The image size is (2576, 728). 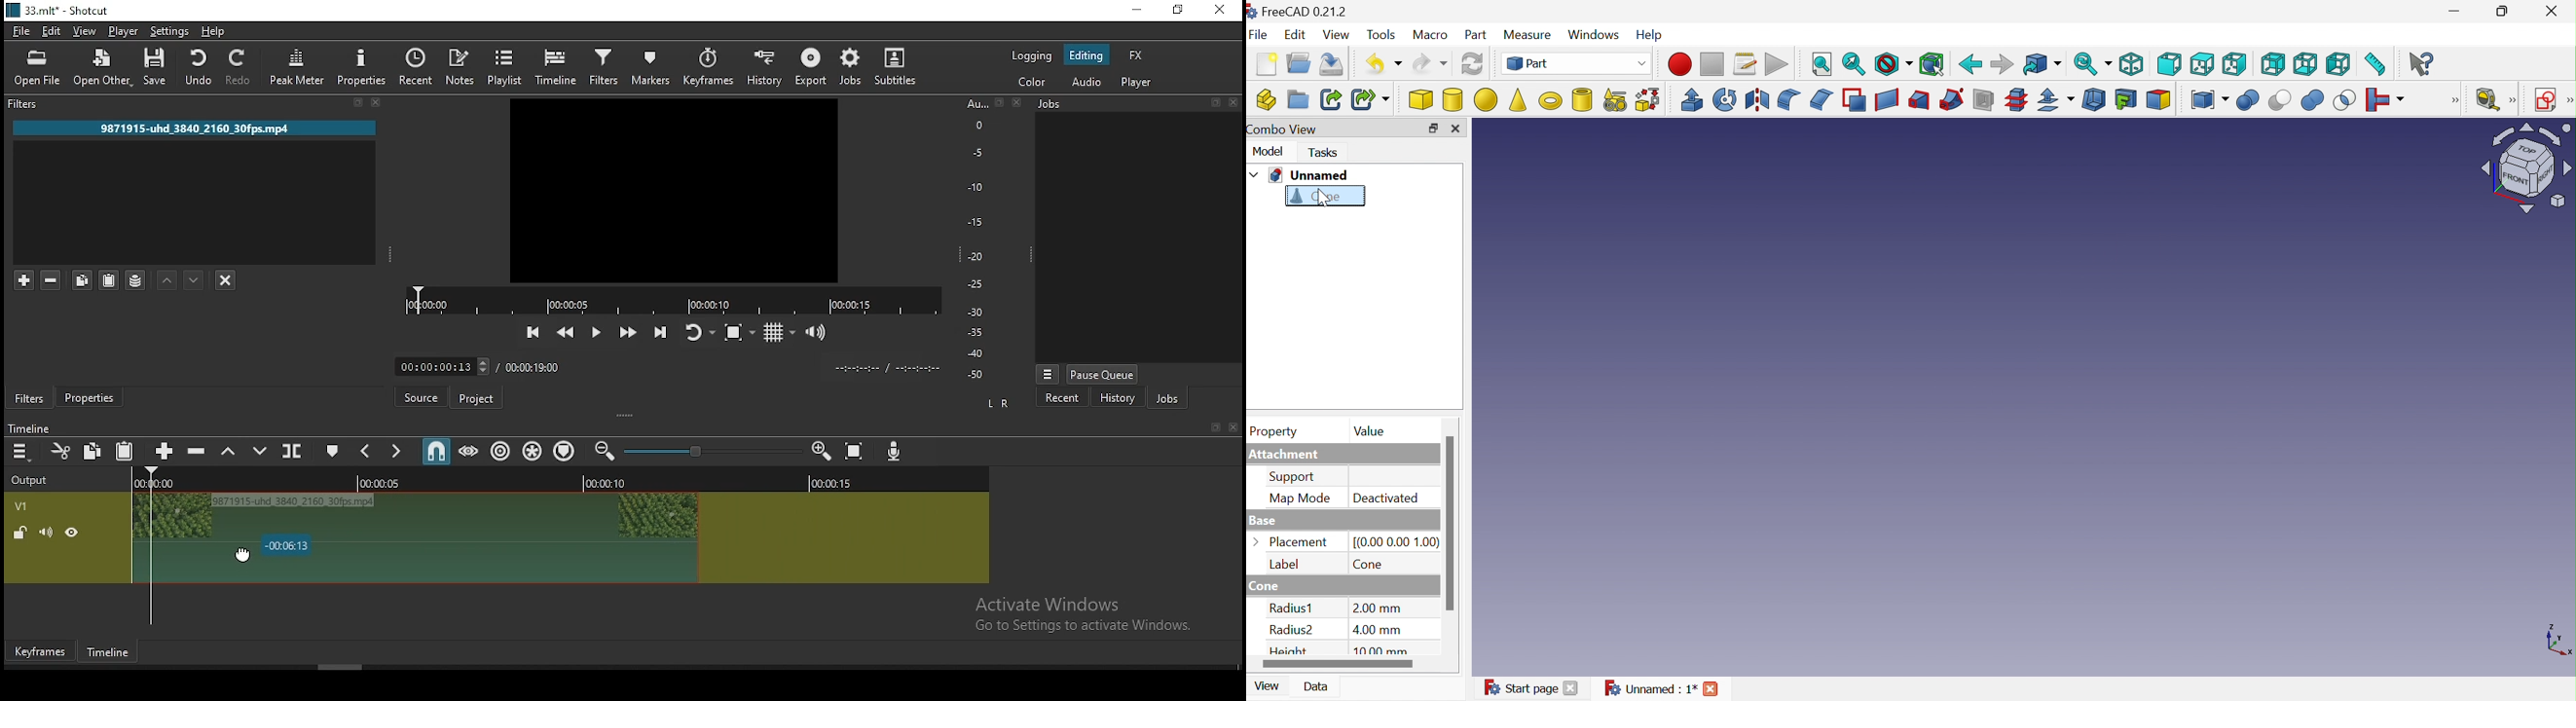 What do you see at coordinates (1385, 651) in the screenshot?
I see `10.00 mm` at bounding box center [1385, 651].